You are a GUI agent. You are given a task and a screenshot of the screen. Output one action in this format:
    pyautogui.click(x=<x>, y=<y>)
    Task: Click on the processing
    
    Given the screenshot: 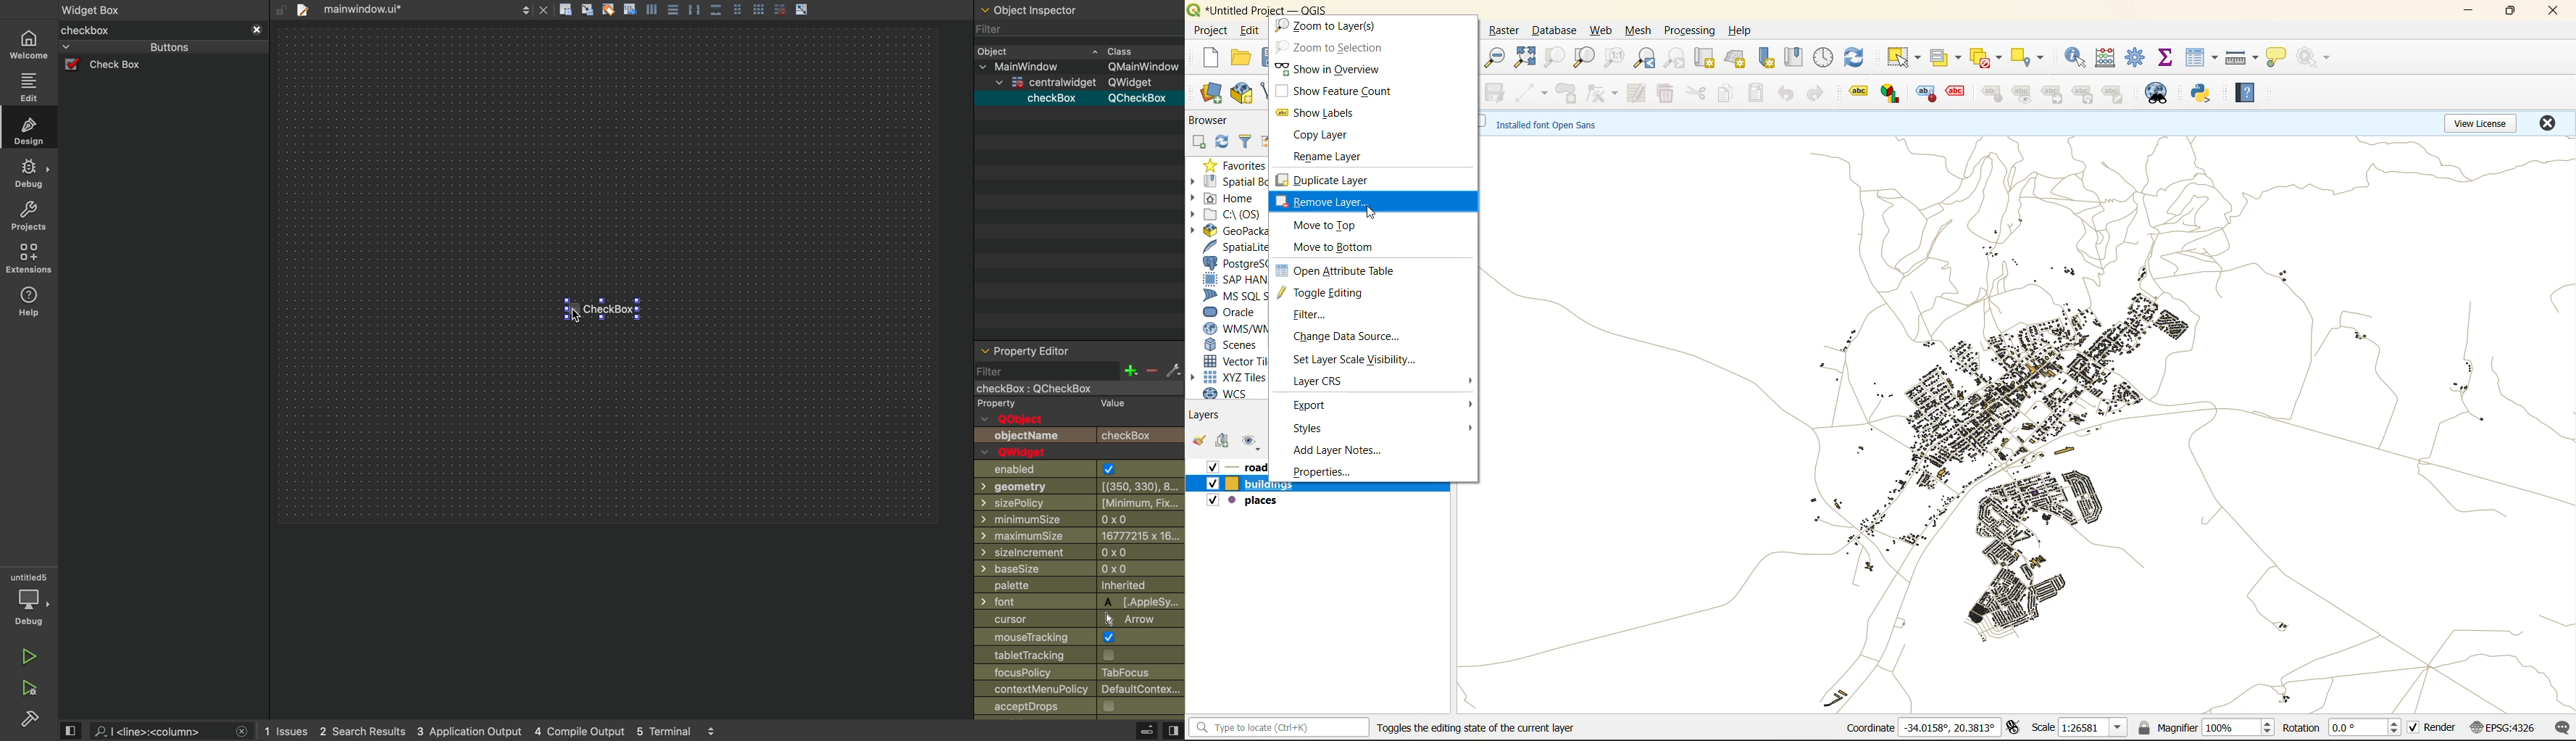 What is the action you would take?
    pyautogui.click(x=1689, y=30)
    